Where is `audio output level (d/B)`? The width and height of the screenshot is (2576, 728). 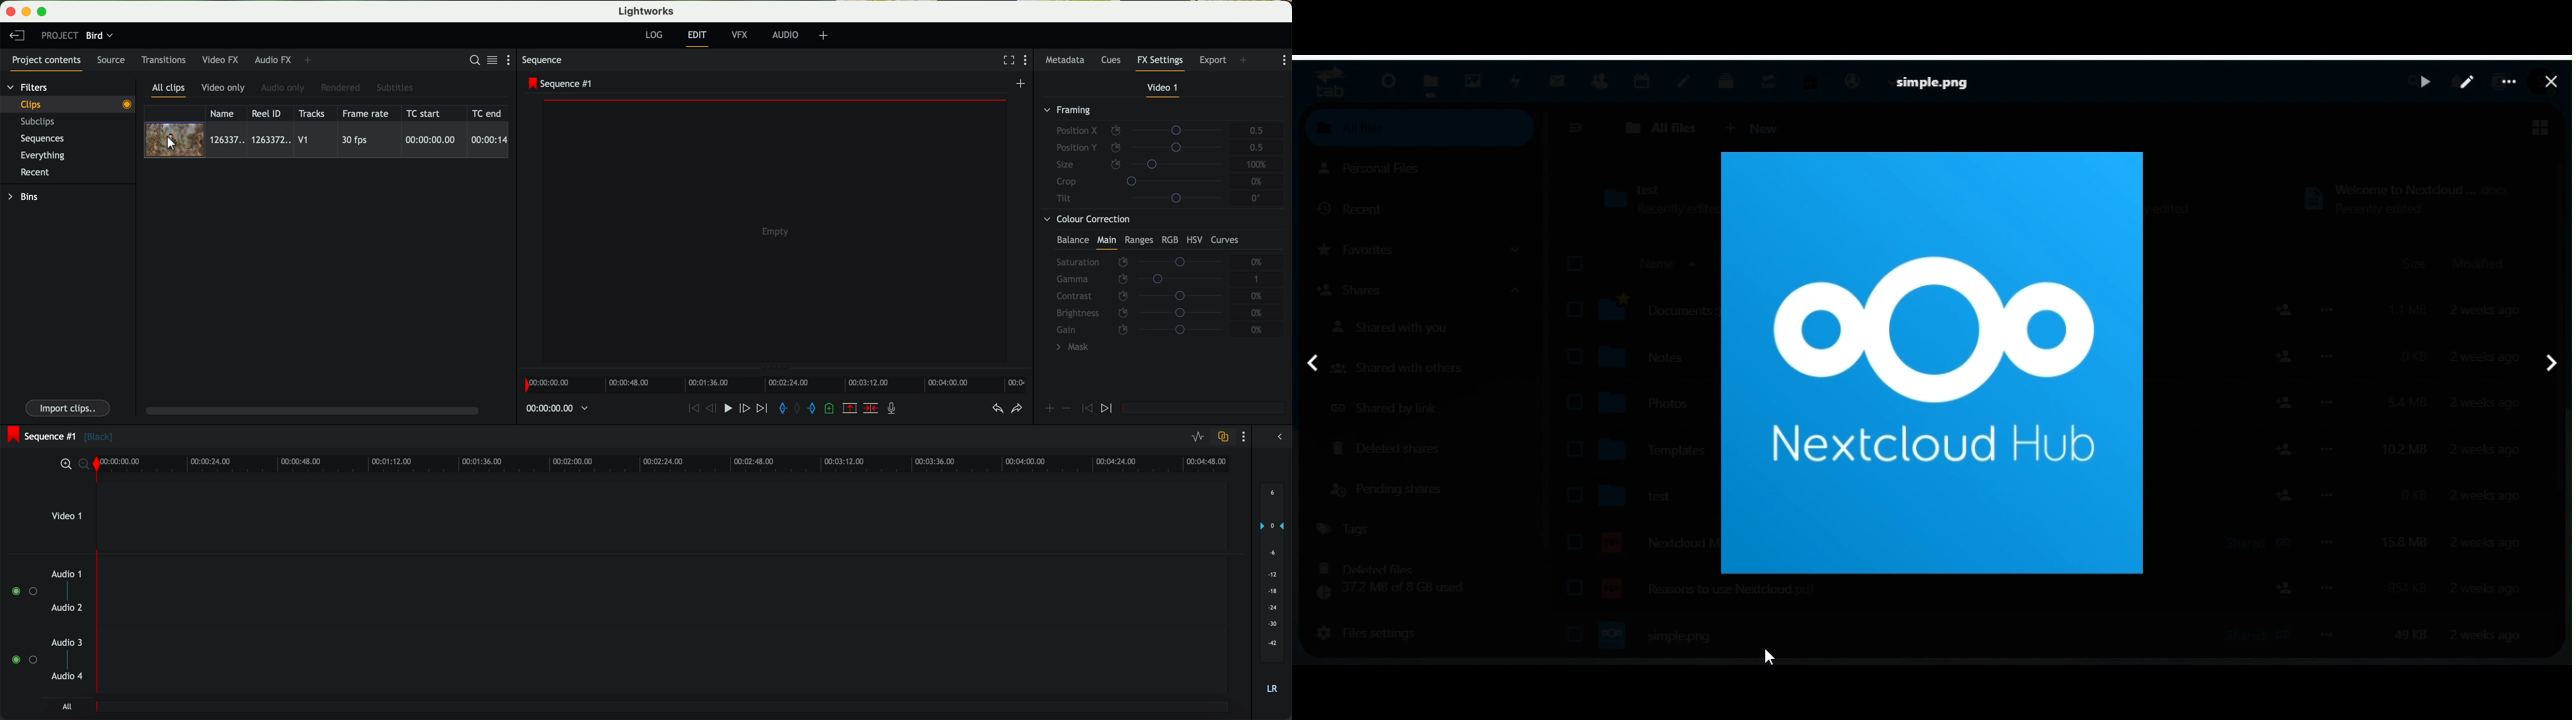 audio output level (d/B) is located at coordinates (1273, 592).